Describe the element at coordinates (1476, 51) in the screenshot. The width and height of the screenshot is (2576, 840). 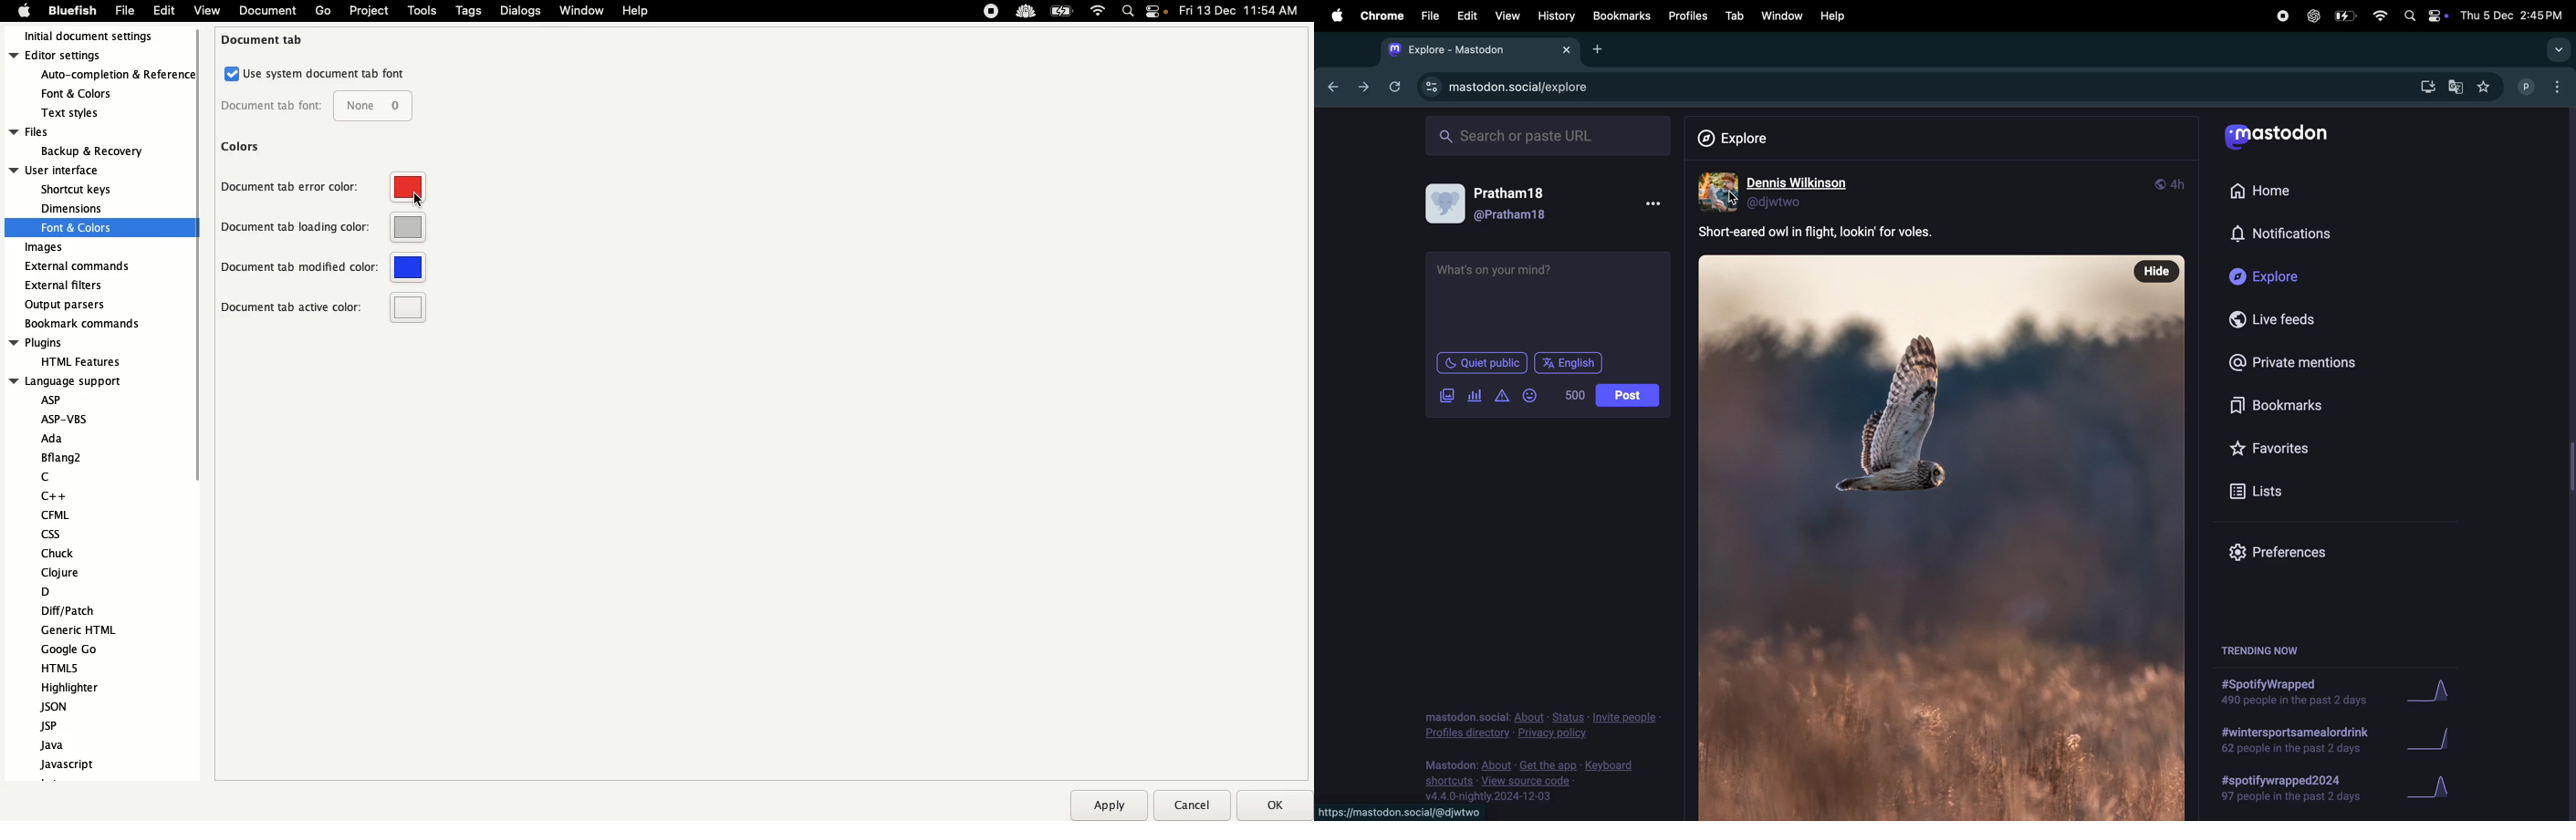
I see `explore mastodon` at that location.